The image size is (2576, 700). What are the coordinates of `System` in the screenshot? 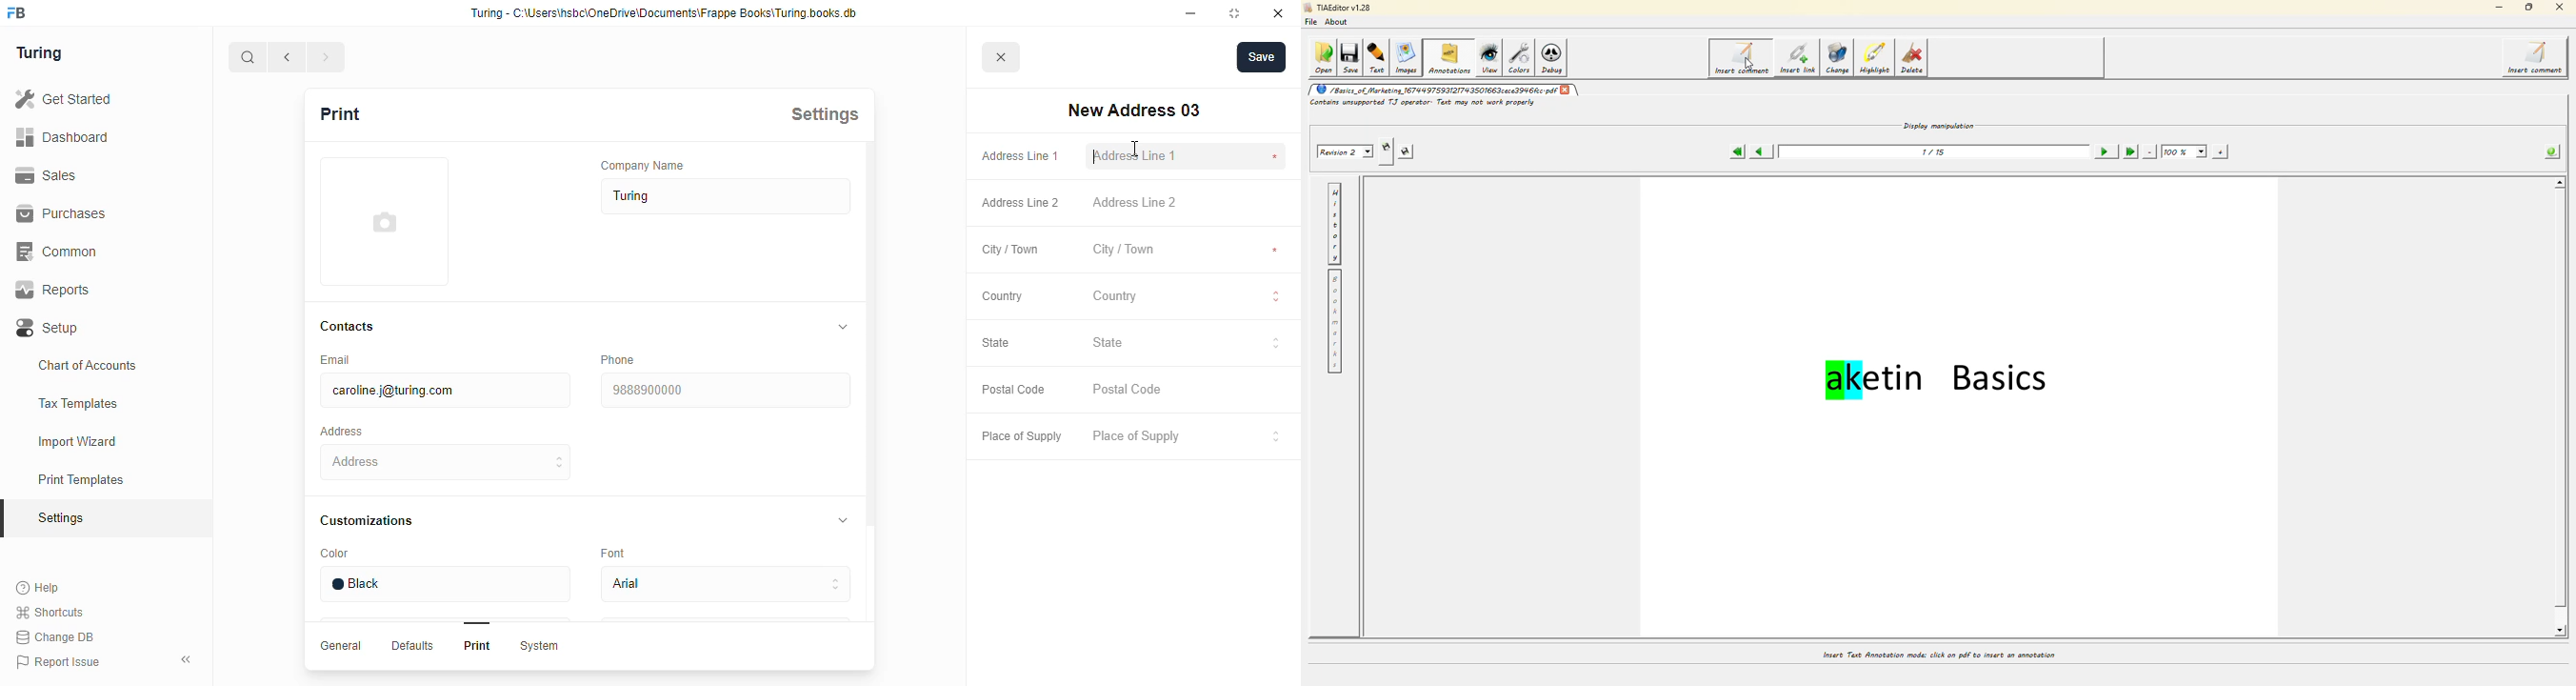 It's located at (538, 646).